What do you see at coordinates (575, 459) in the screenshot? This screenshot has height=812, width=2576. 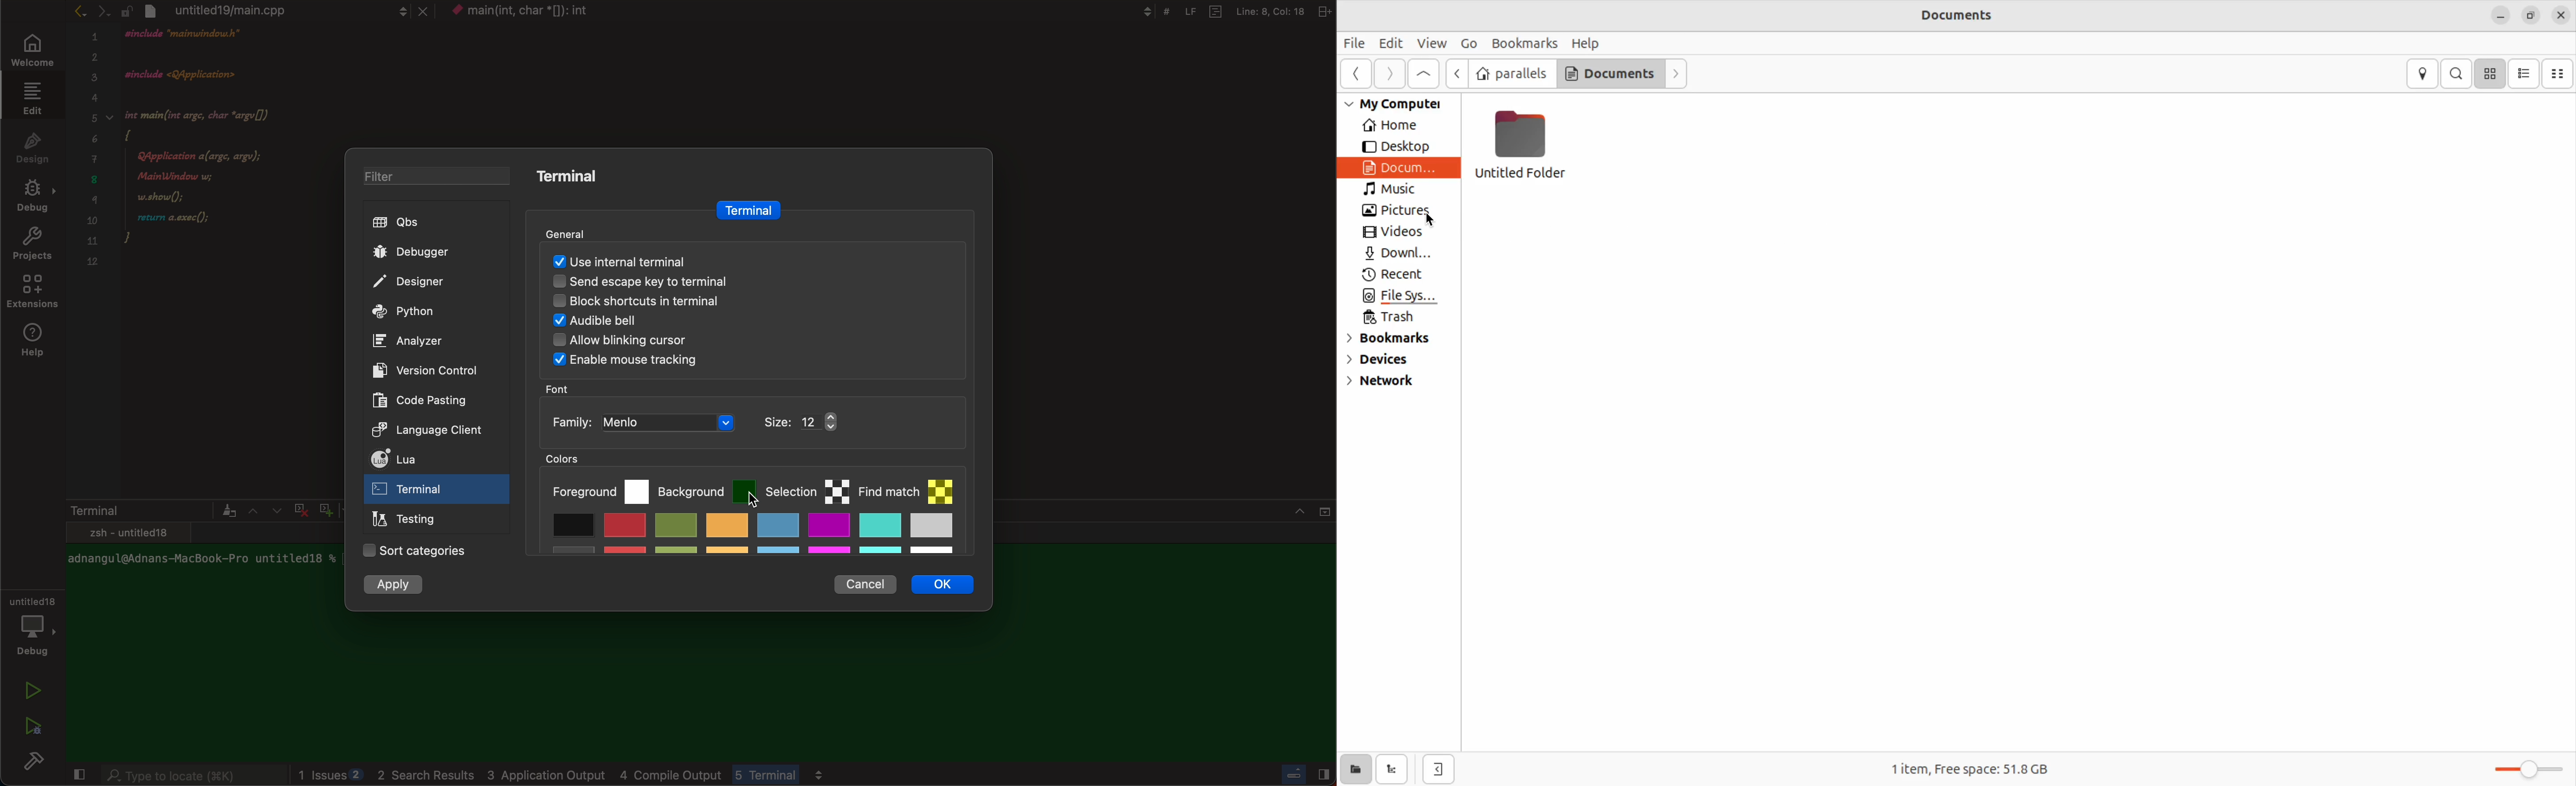 I see `colors` at bounding box center [575, 459].